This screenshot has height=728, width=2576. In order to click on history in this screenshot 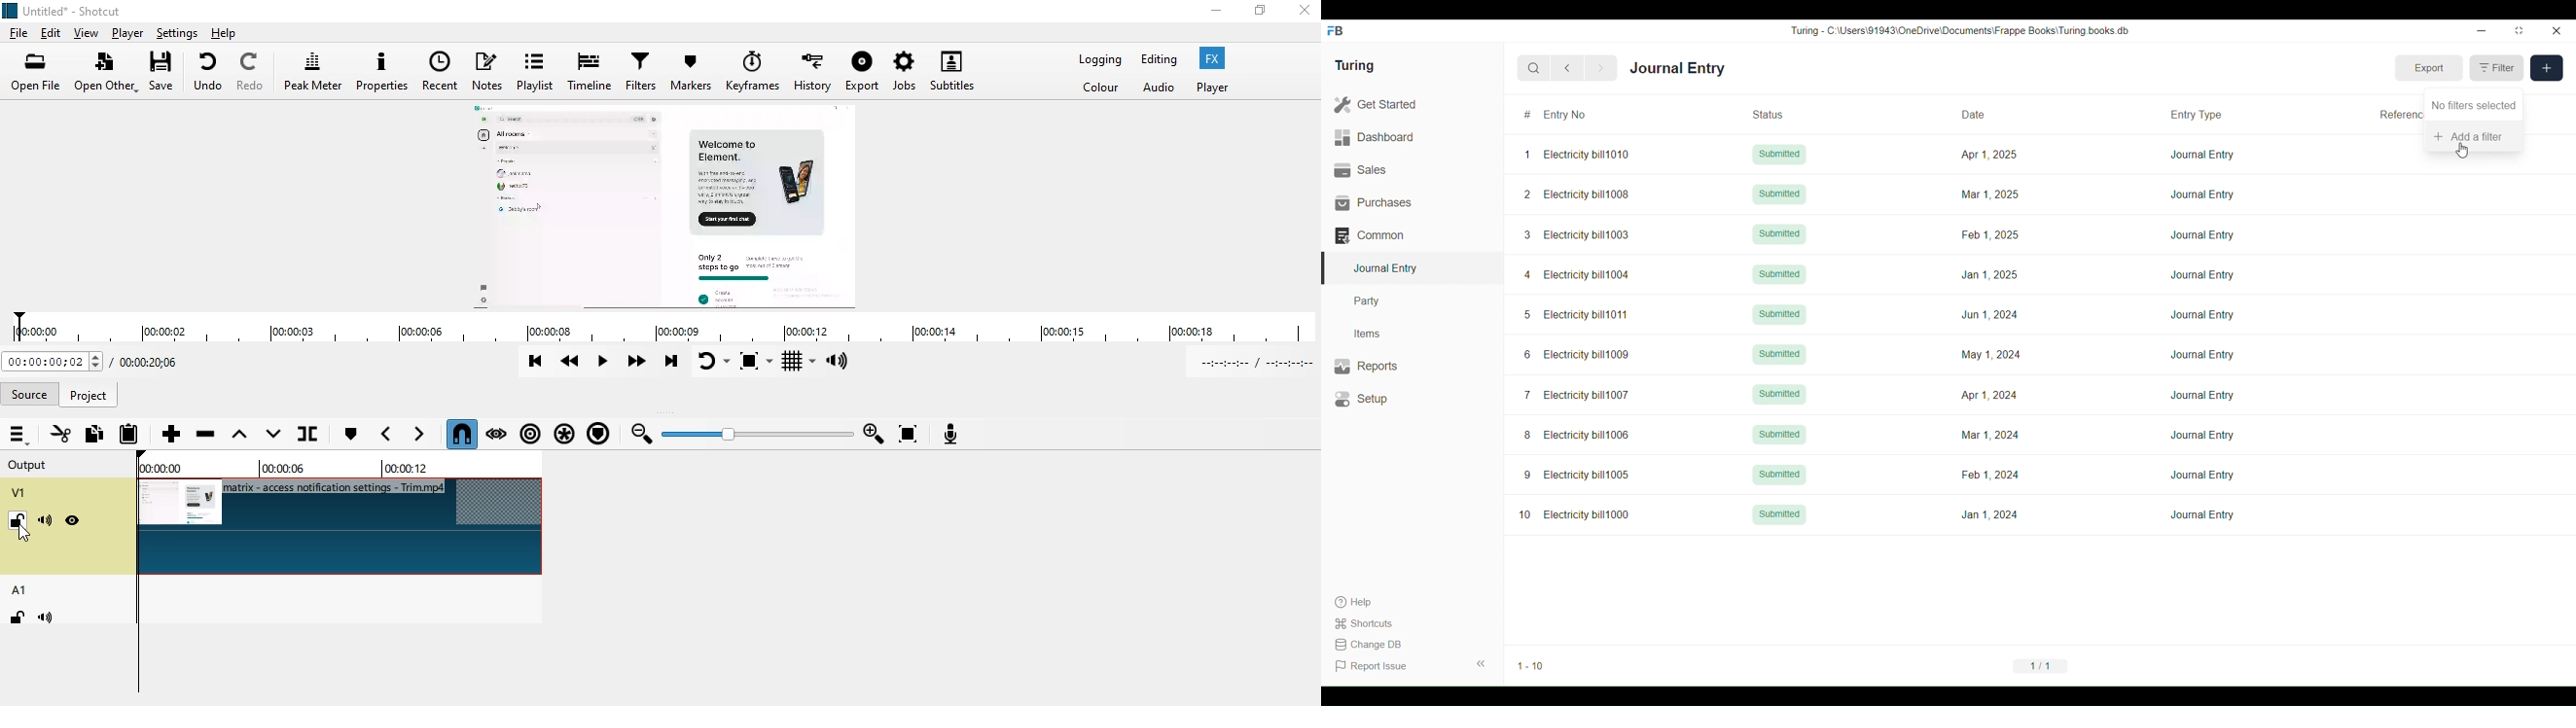, I will do `click(811, 72)`.